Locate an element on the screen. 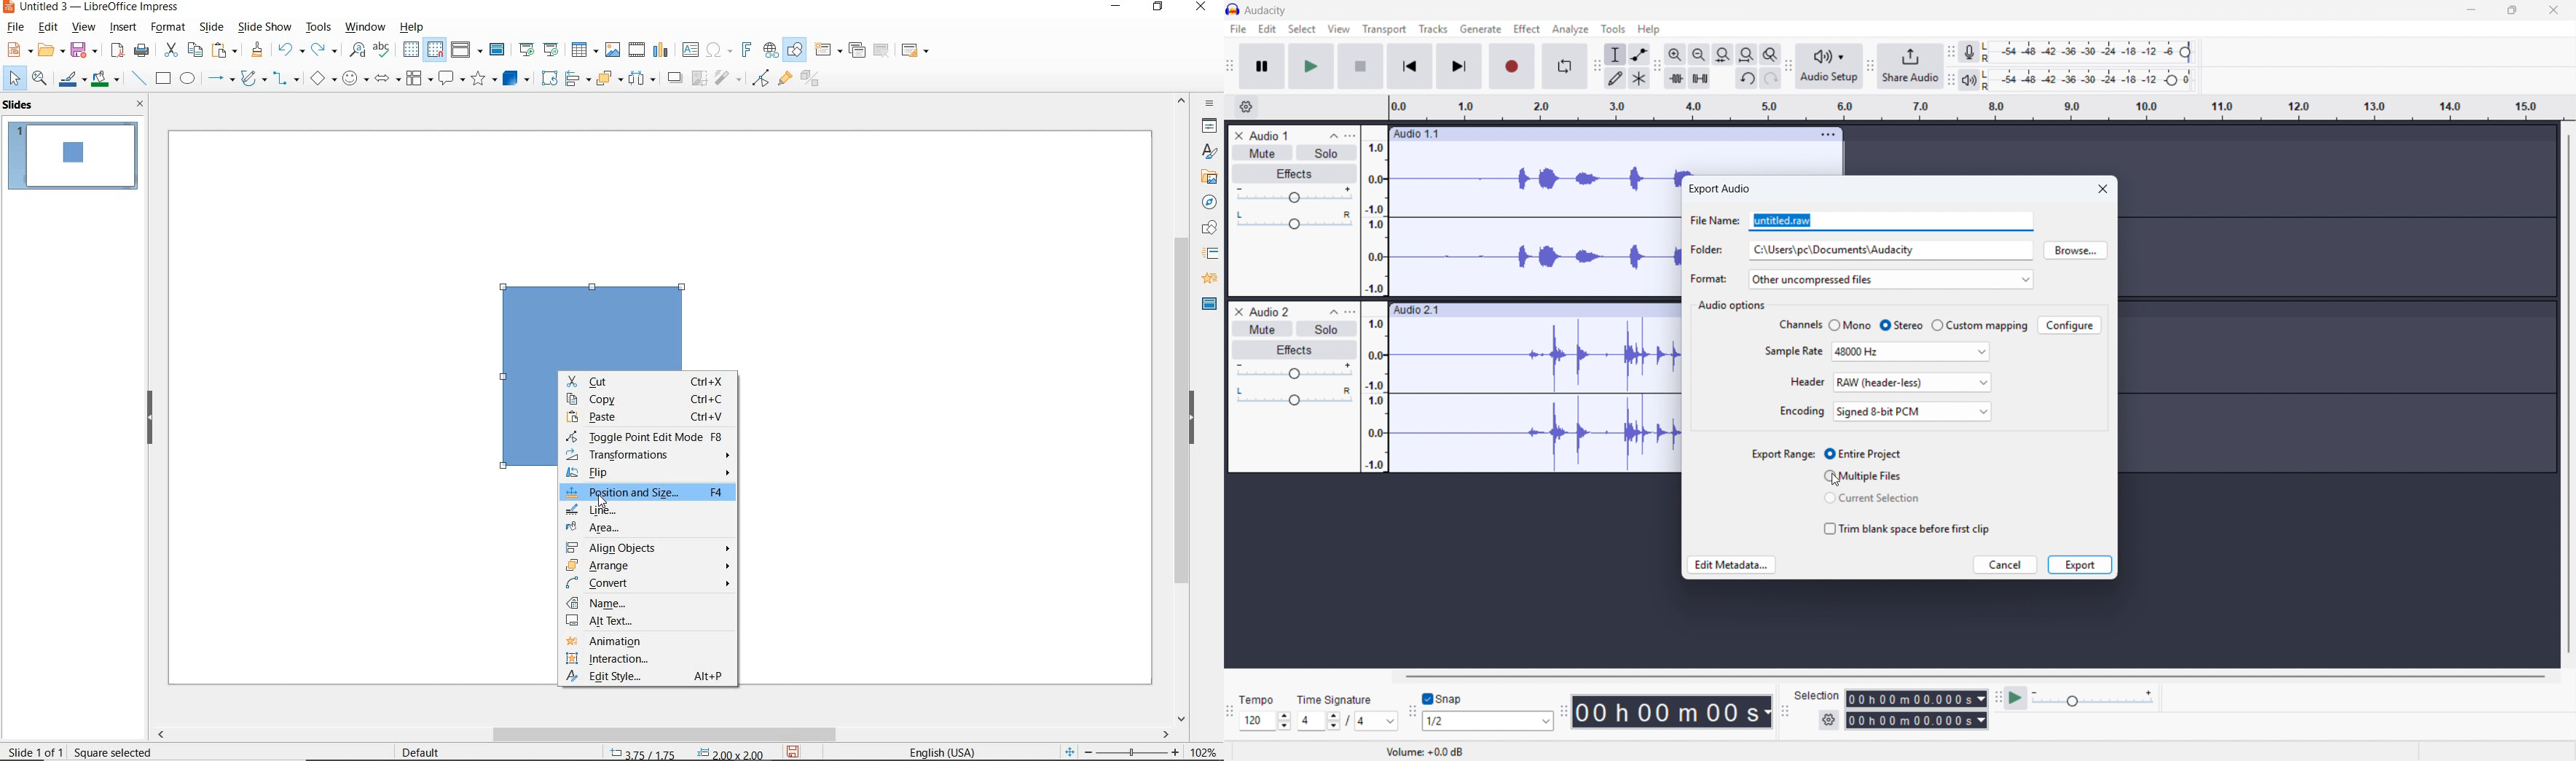 This screenshot has height=784, width=2576. export directly as pdf is located at coordinates (118, 51).